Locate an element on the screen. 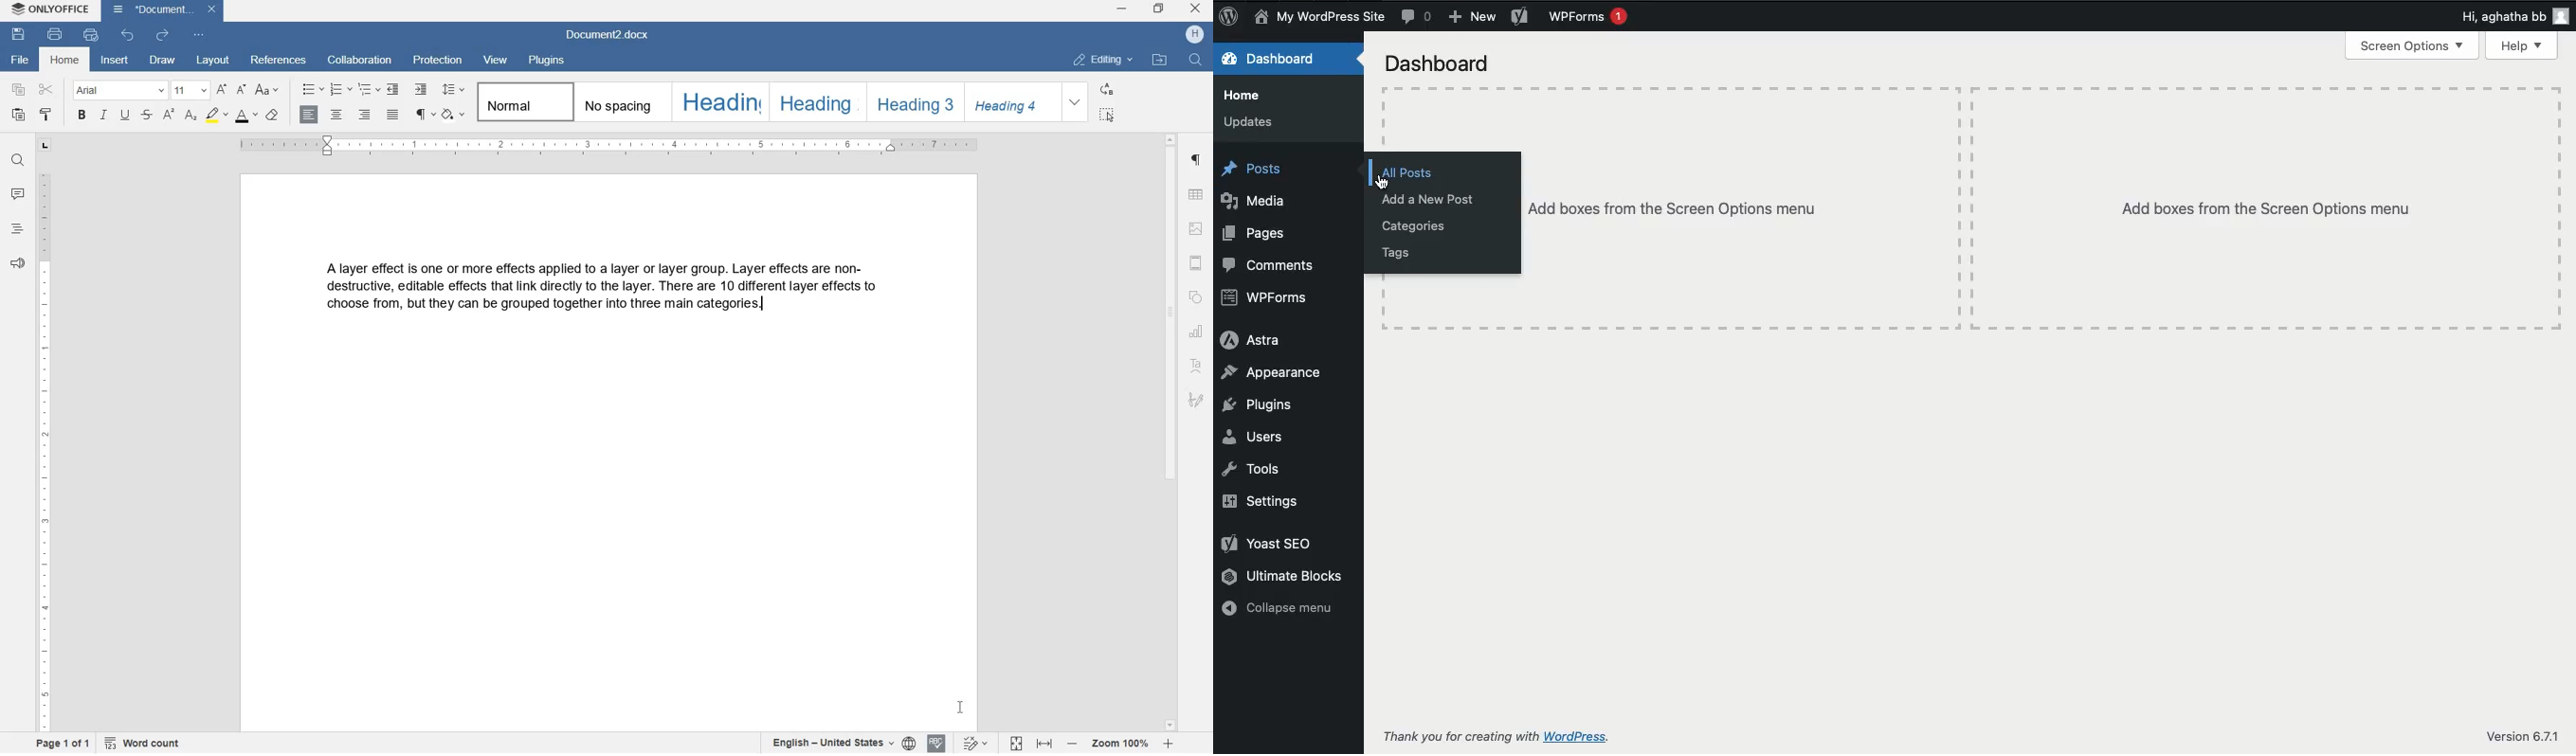  paragraph settings is located at coordinates (1196, 160).